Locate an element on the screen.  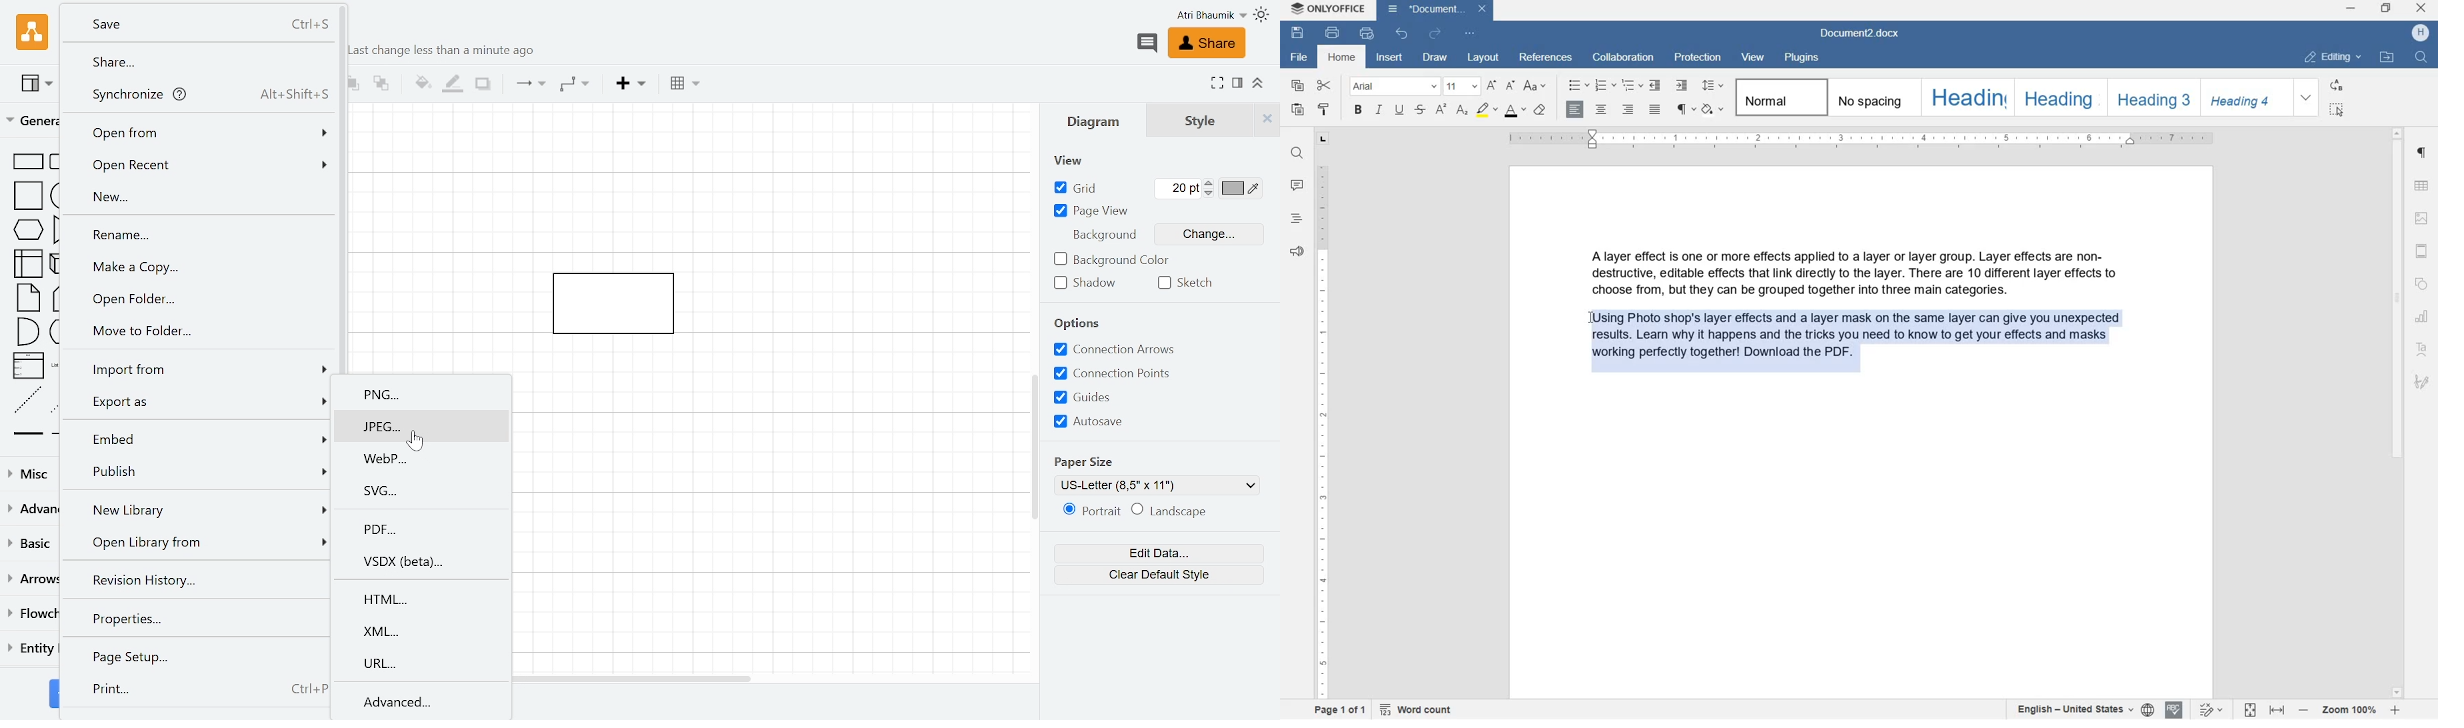
OPEN FILE LOCATION is located at coordinates (2388, 59).